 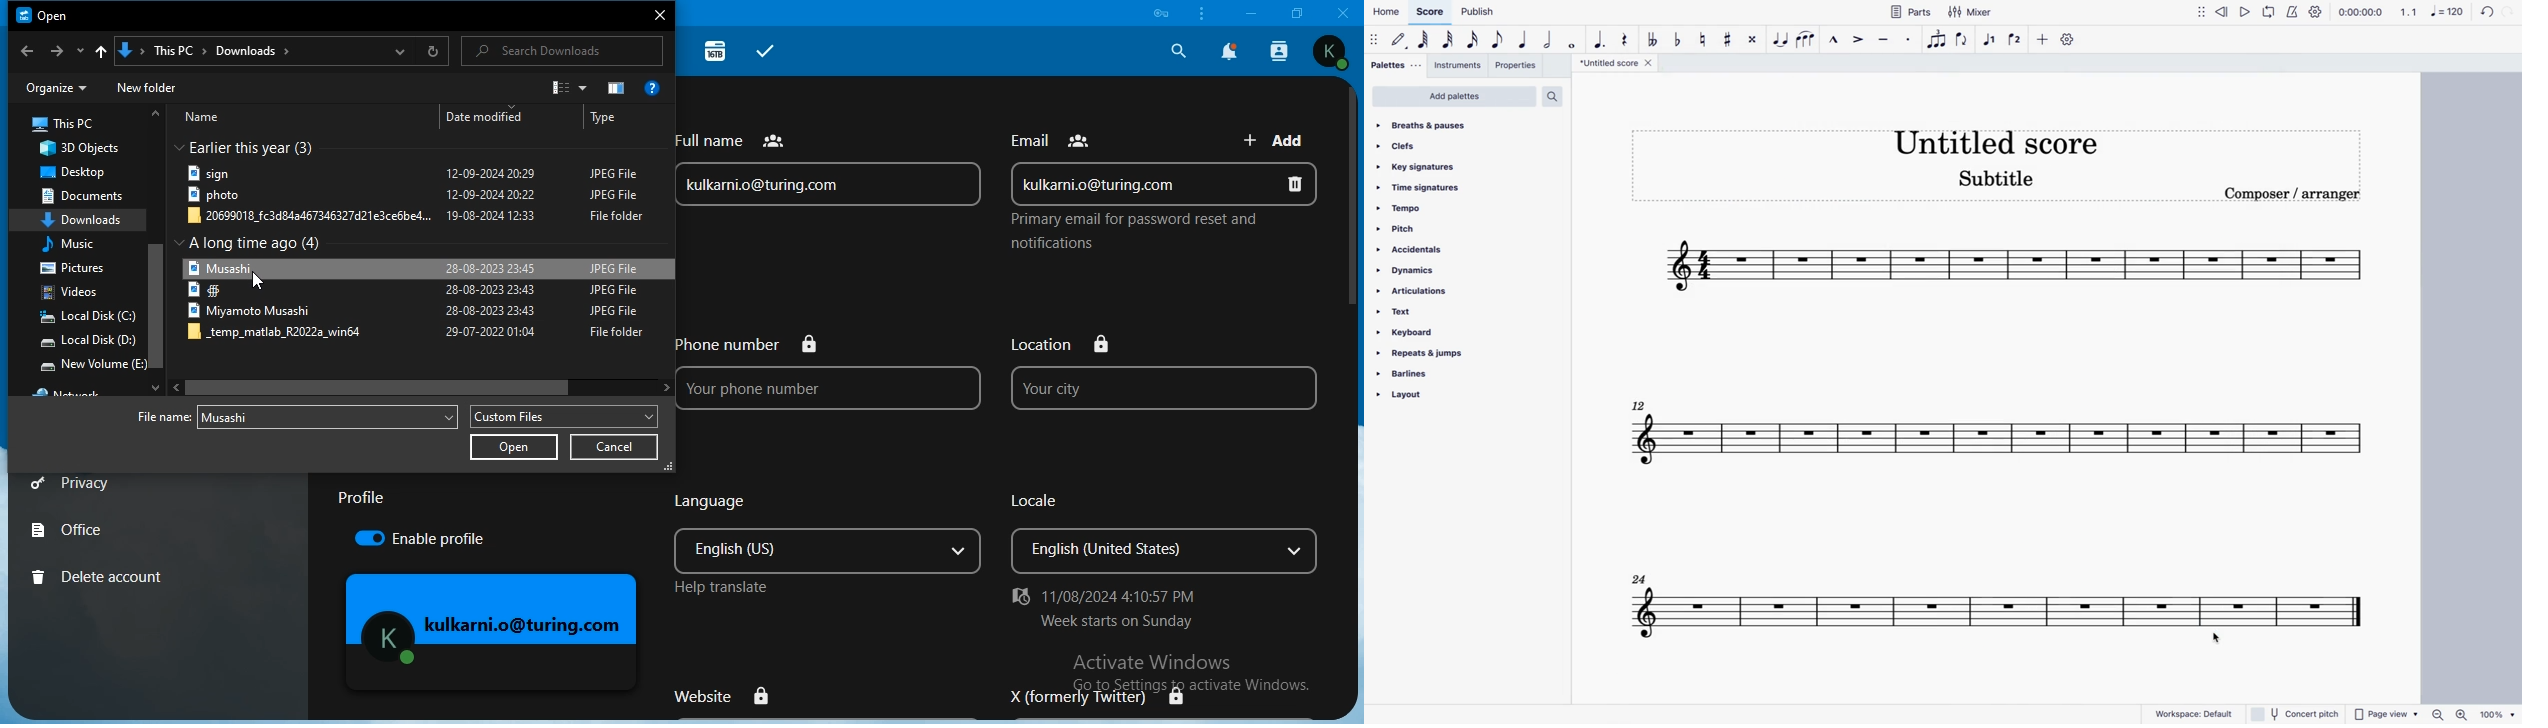 I want to click on minimize, so click(x=1249, y=13).